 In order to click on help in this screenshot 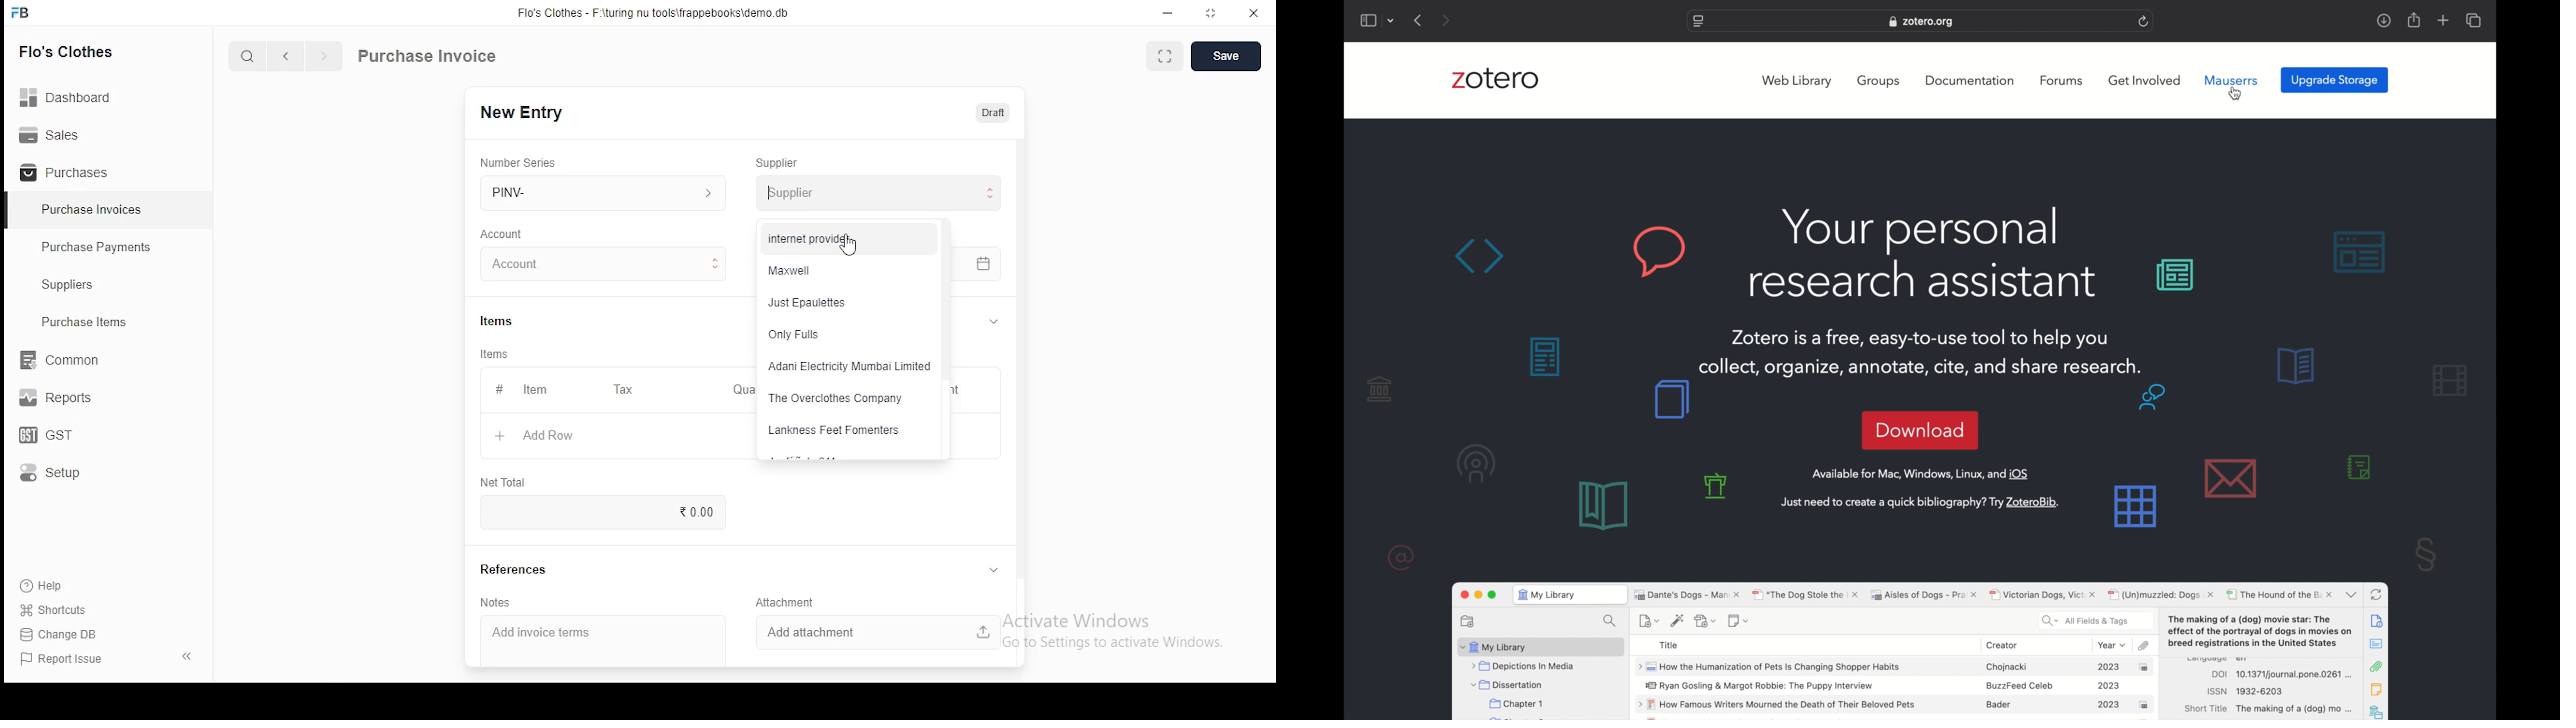, I will do `click(46, 583)`.